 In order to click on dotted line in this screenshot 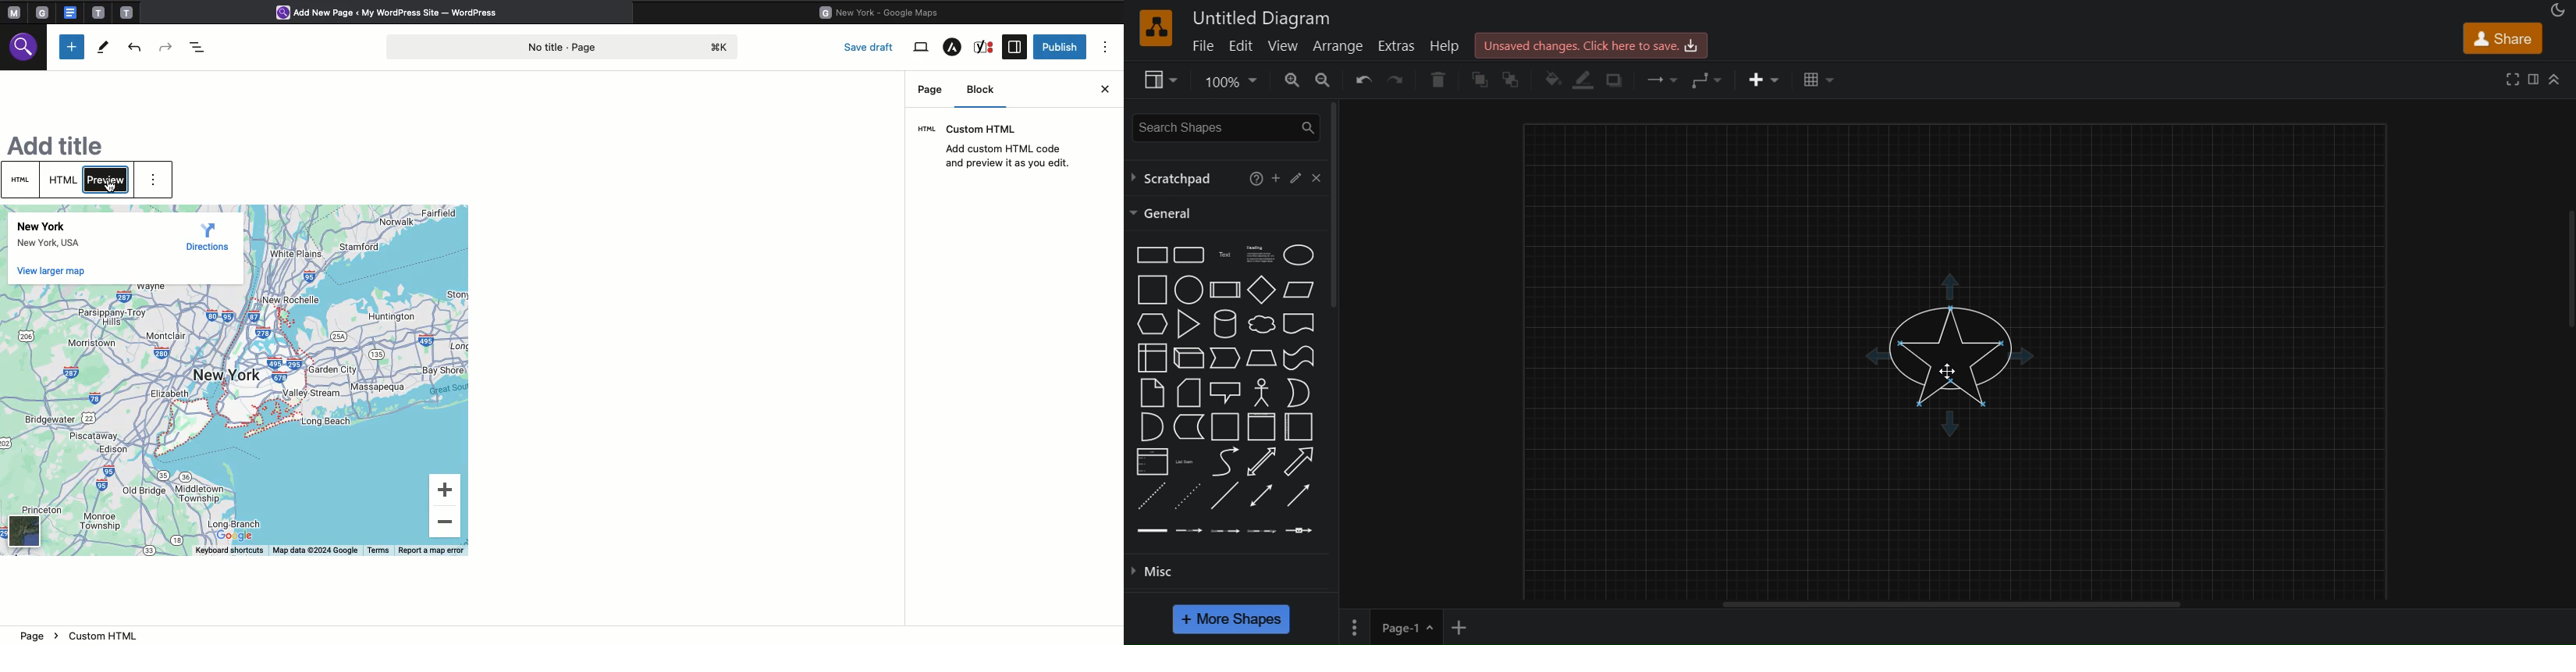, I will do `click(1189, 494)`.